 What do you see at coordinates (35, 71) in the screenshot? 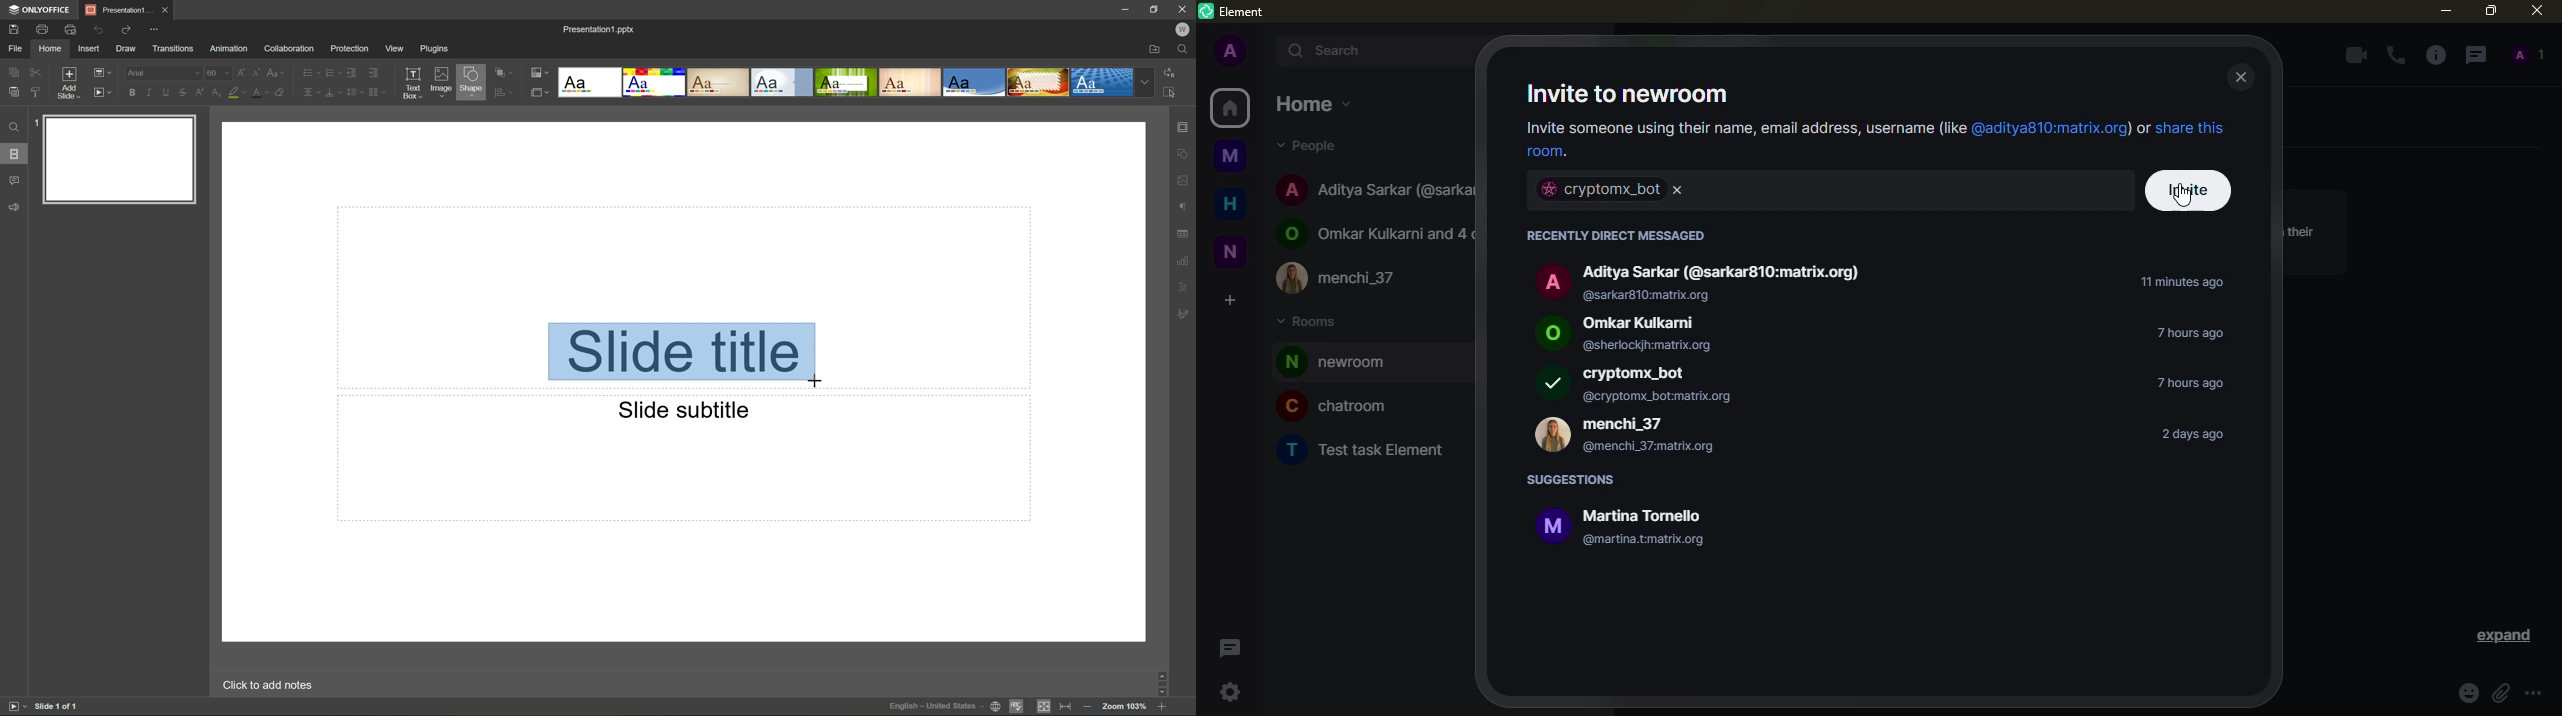
I see `Cut` at bounding box center [35, 71].